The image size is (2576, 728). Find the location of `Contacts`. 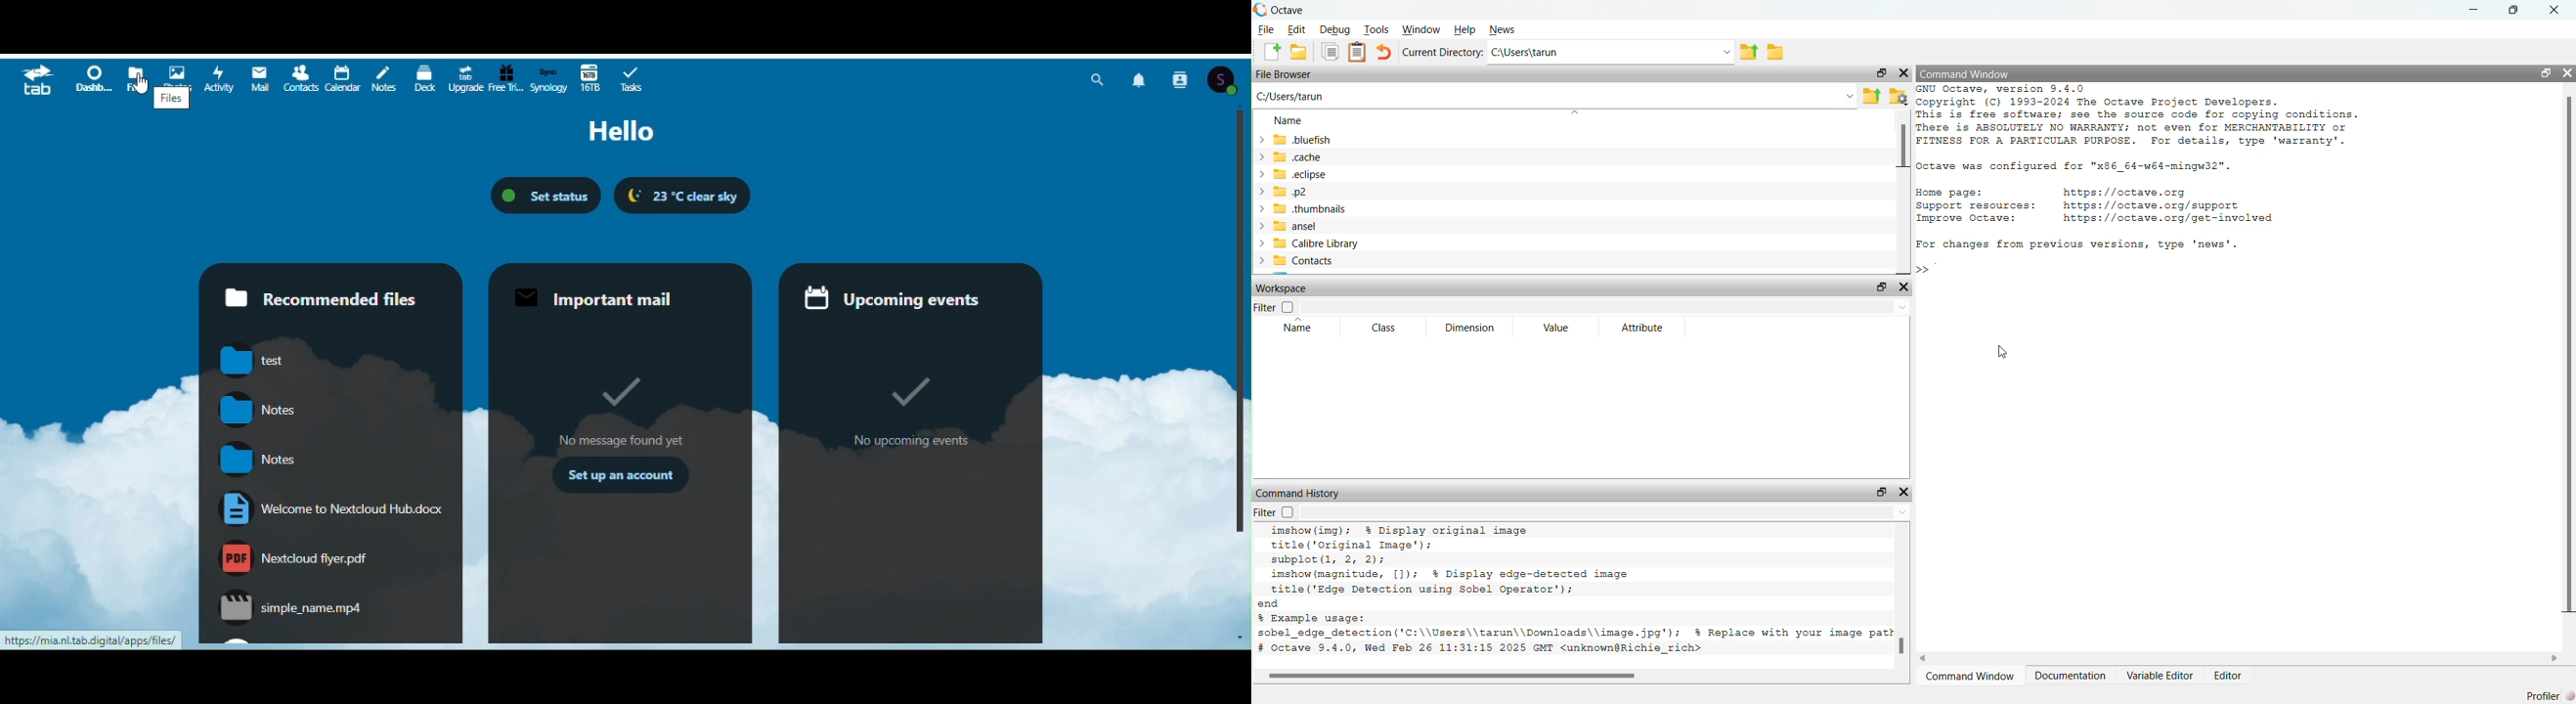

Contacts is located at coordinates (1182, 79).